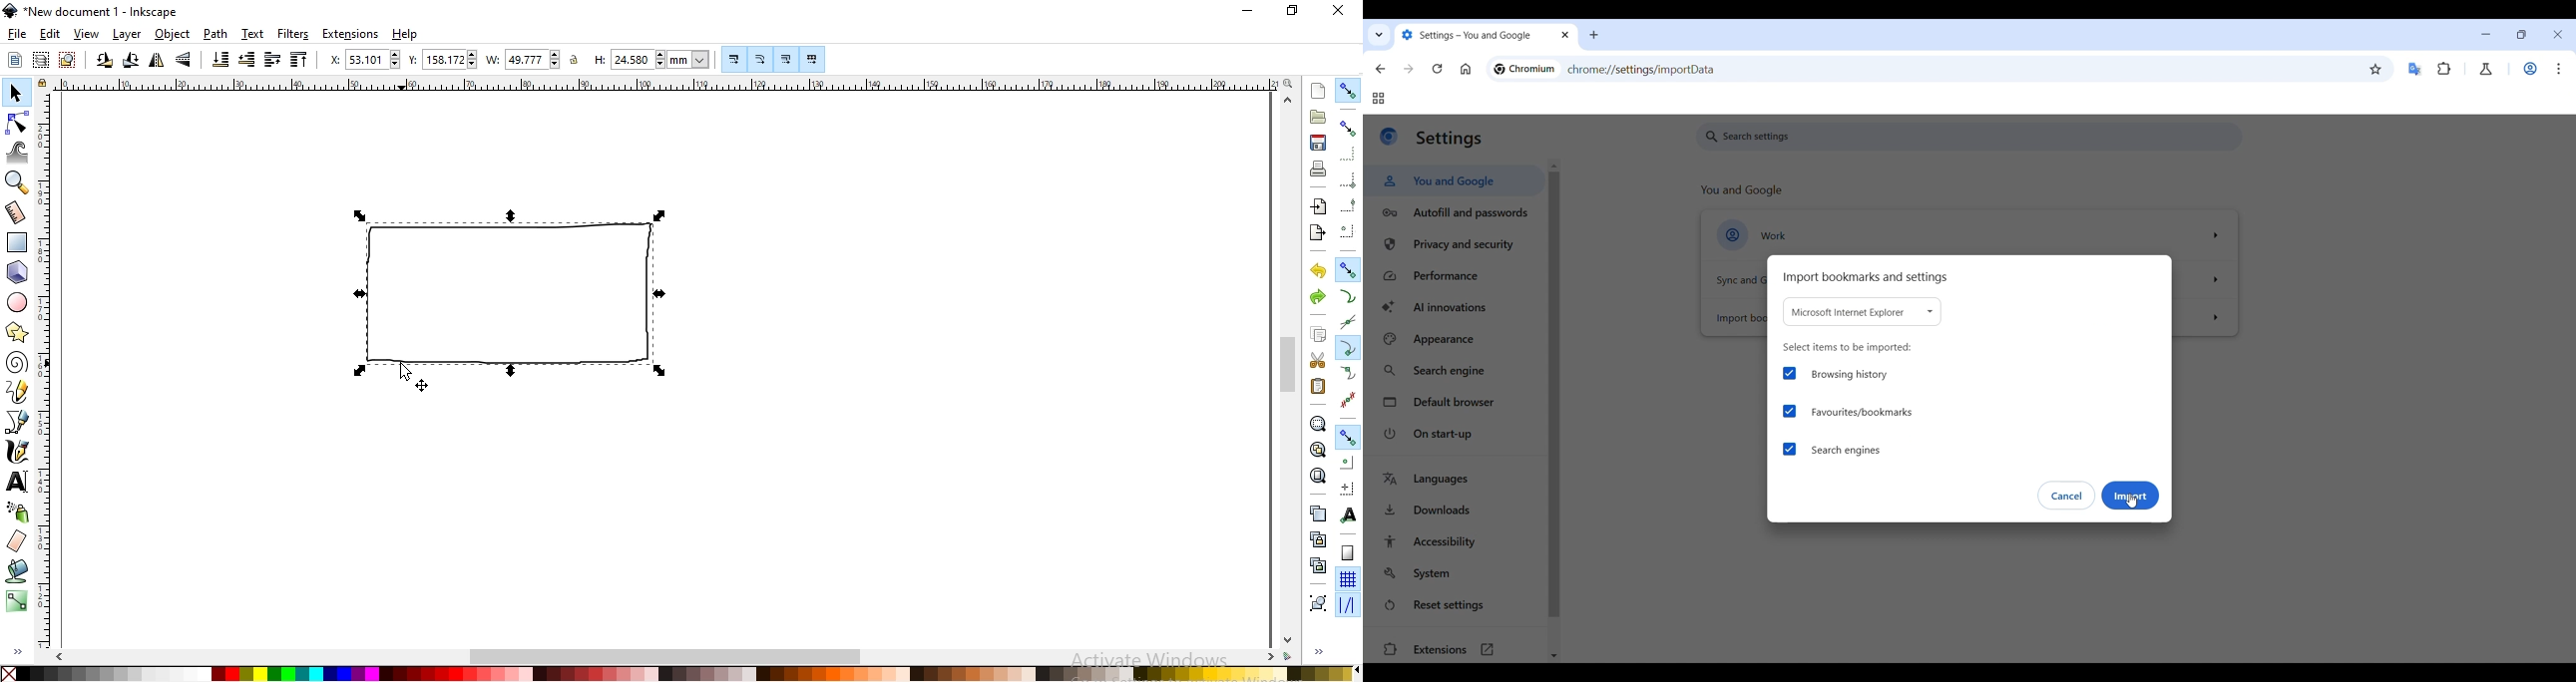 This screenshot has width=2576, height=700. Describe the element at coordinates (18, 363) in the screenshot. I see `create spirals` at that location.